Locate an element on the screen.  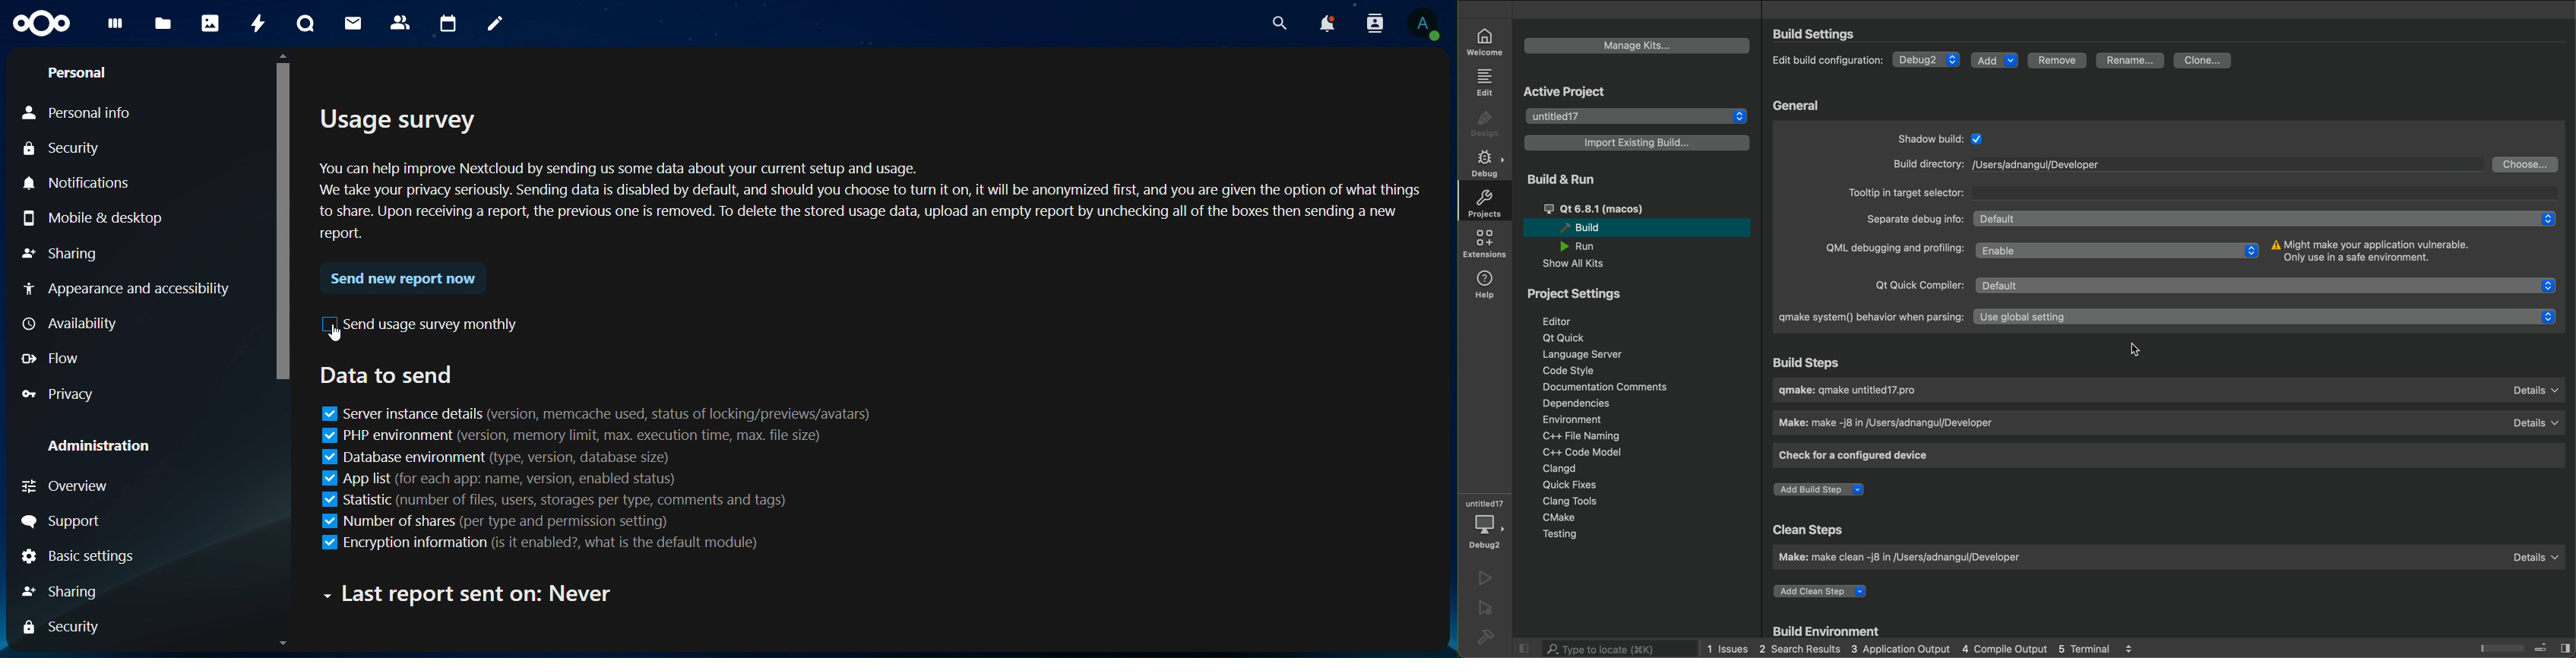
import a build is located at coordinates (1636, 143).